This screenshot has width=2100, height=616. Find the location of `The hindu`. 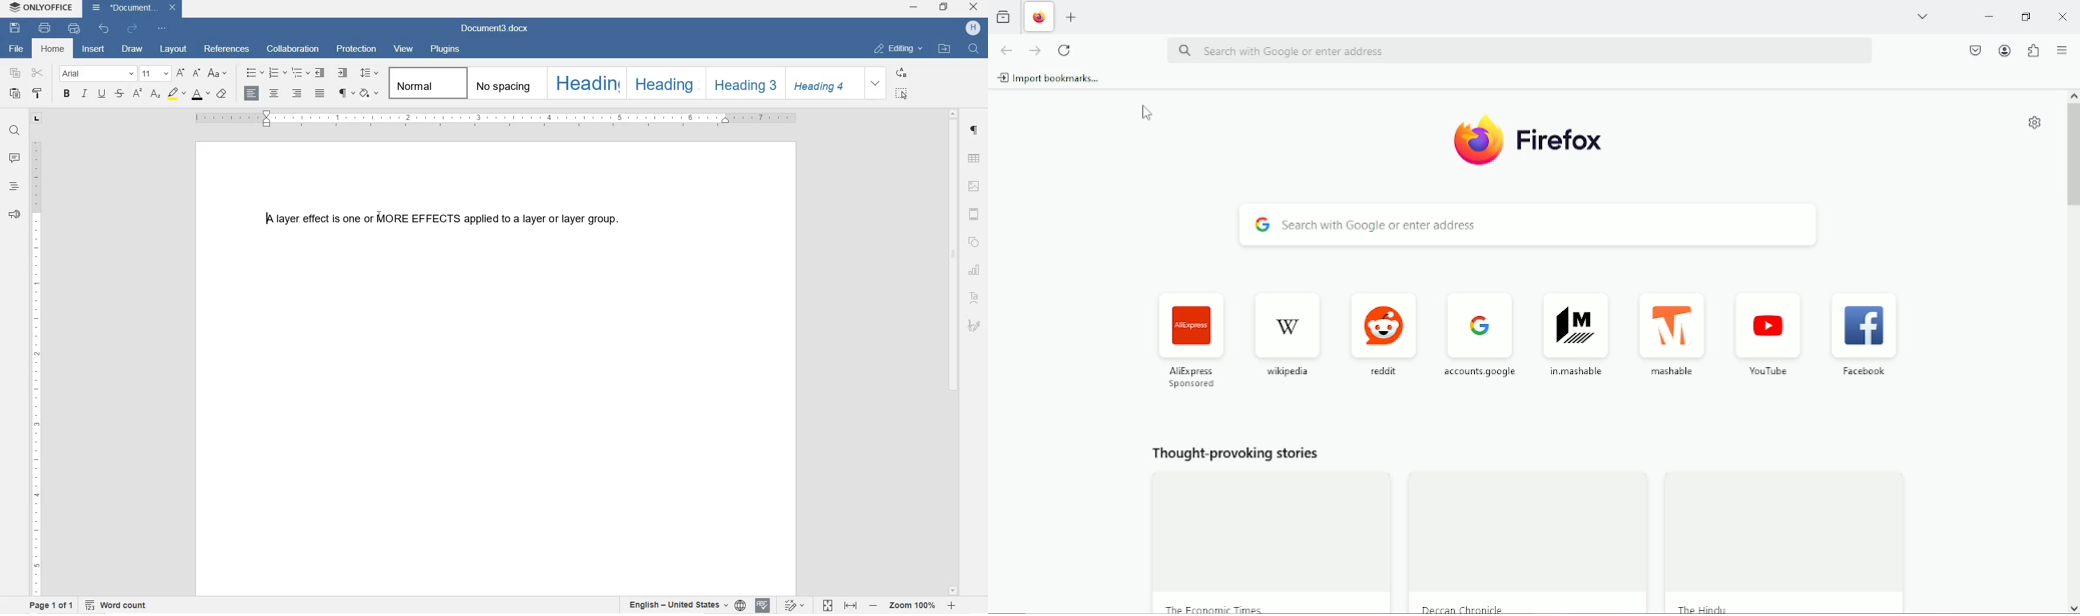

The hindu is located at coordinates (1710, 607).